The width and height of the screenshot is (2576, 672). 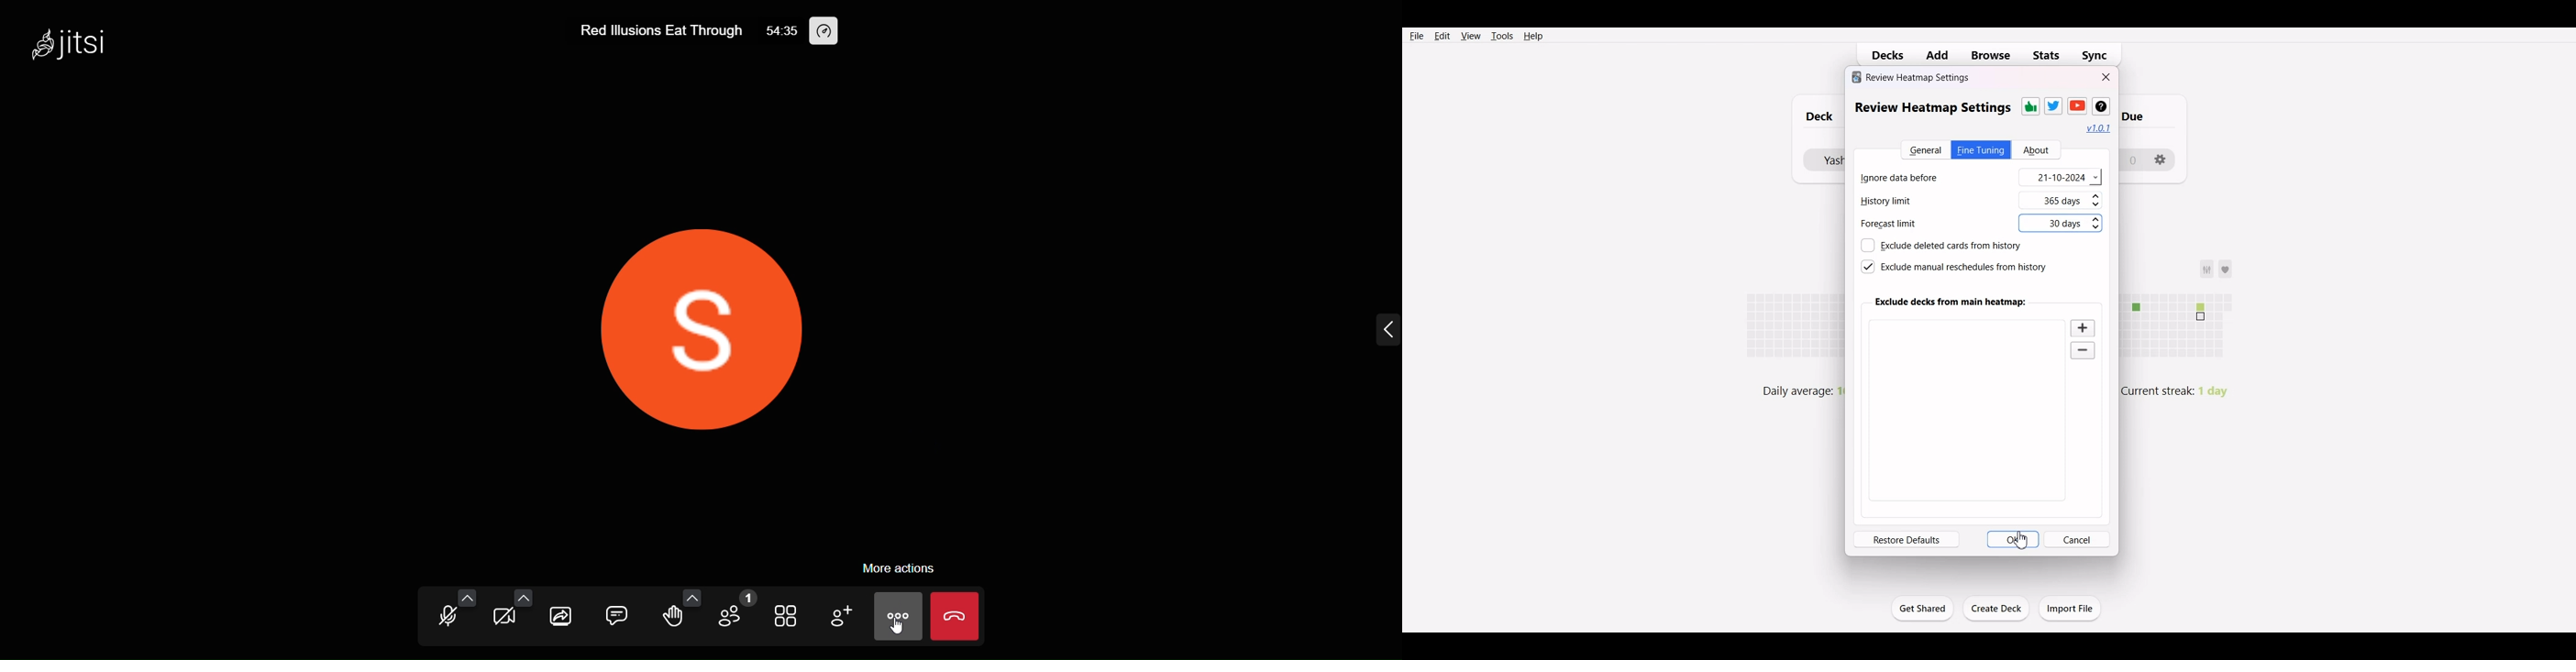 I want to click on settings, so click(x=2161, y=155).